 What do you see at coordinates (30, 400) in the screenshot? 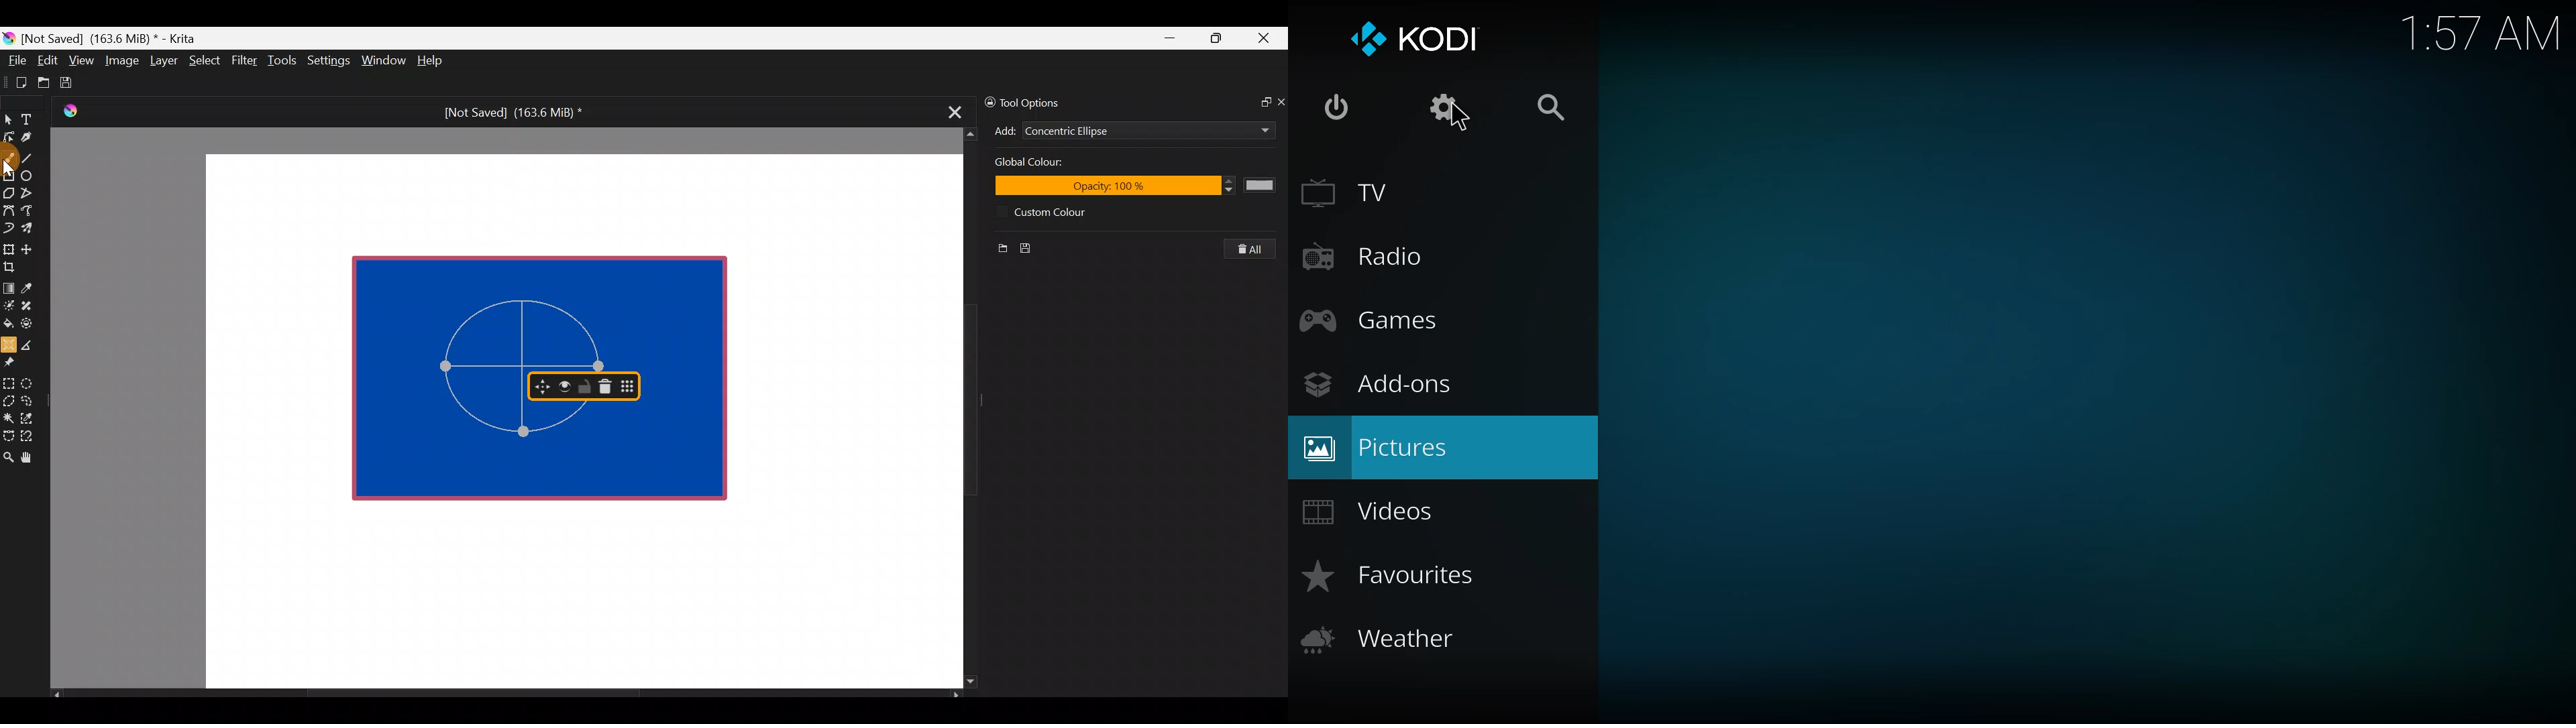
I see `Freehand selection tool` at bounding box center [30, 400].